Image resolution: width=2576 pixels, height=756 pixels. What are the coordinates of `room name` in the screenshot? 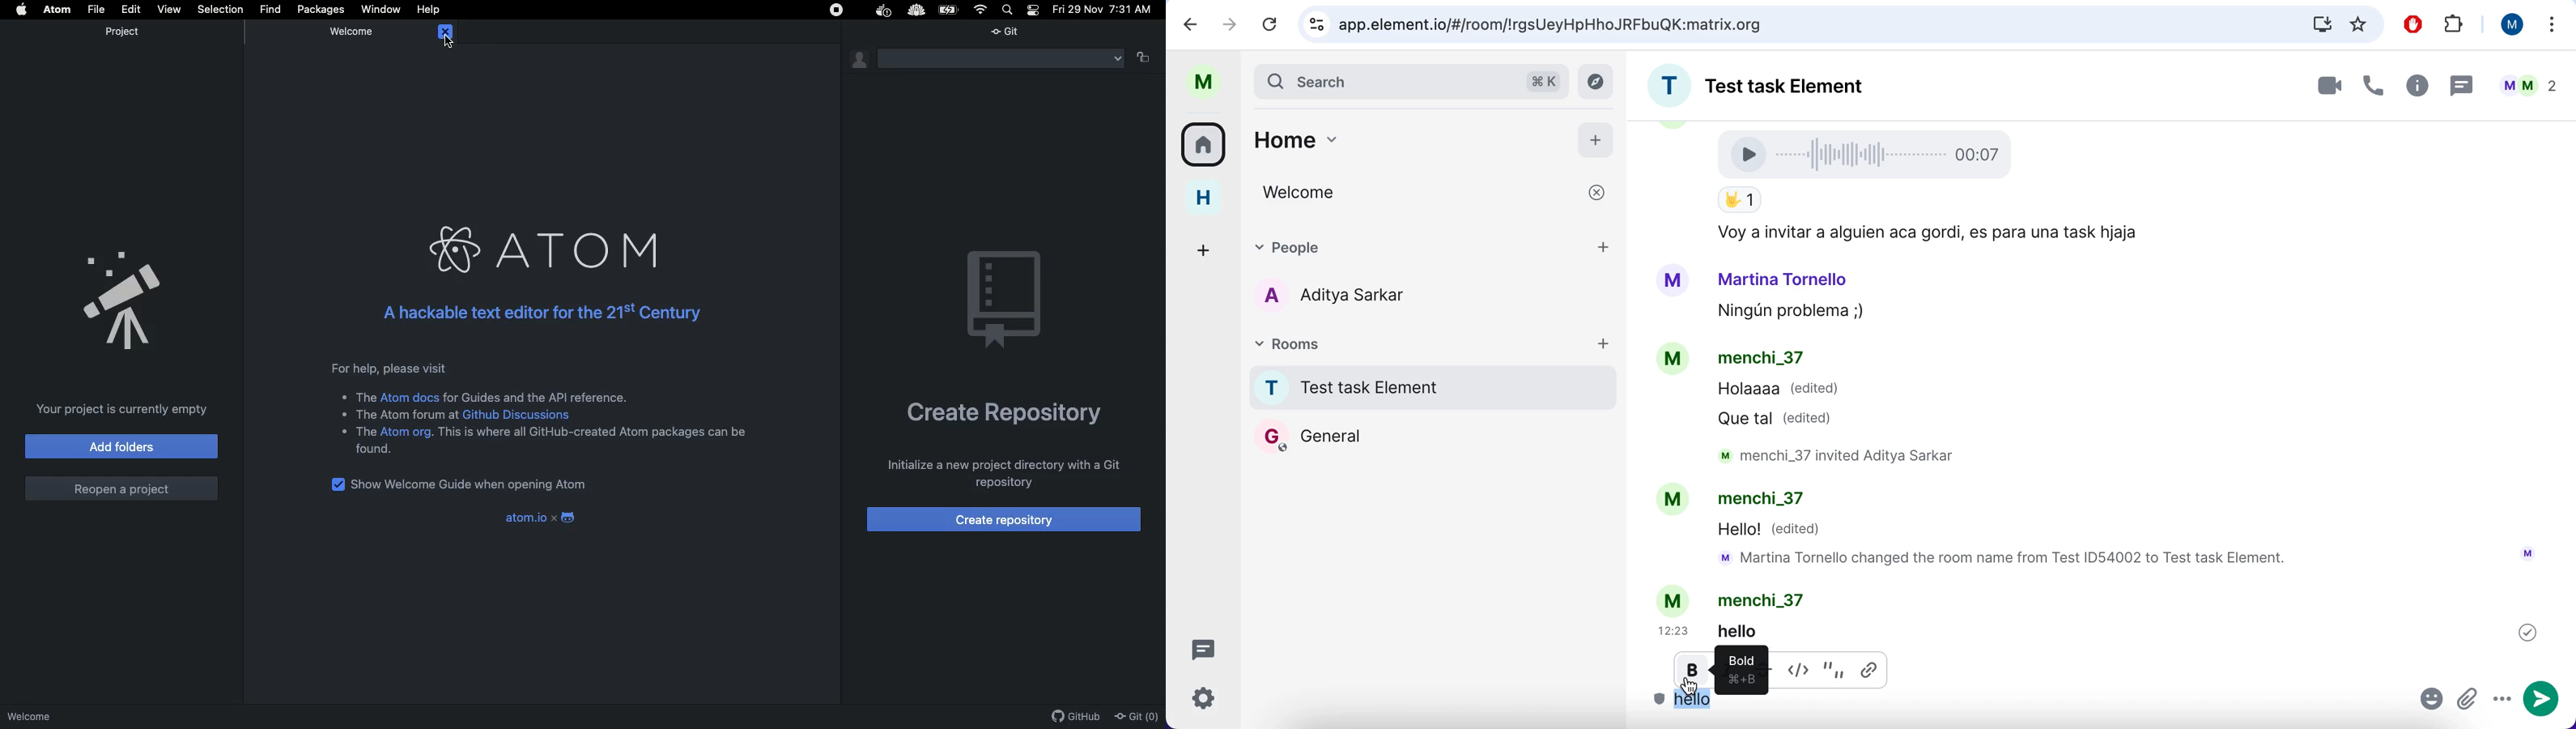 It's located at (1429, 387).